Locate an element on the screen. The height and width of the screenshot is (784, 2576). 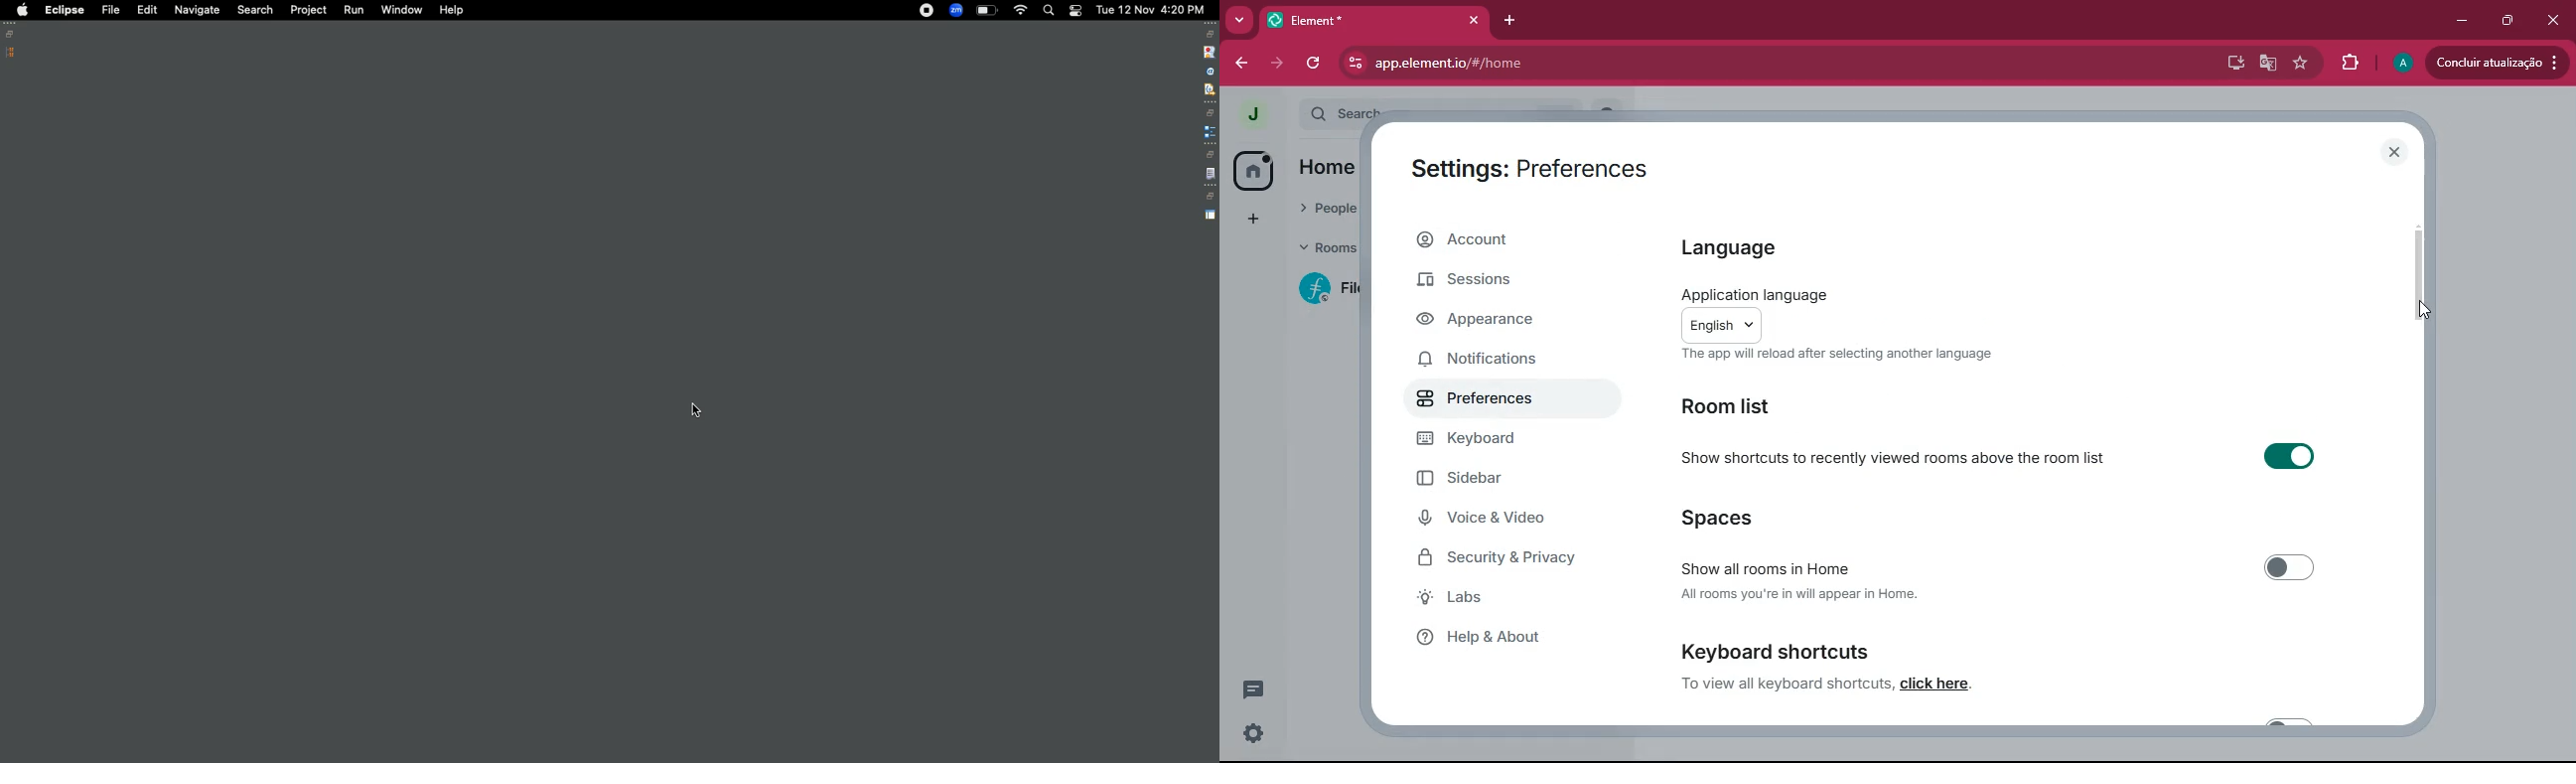
help is located at coordinates (1500, 637).